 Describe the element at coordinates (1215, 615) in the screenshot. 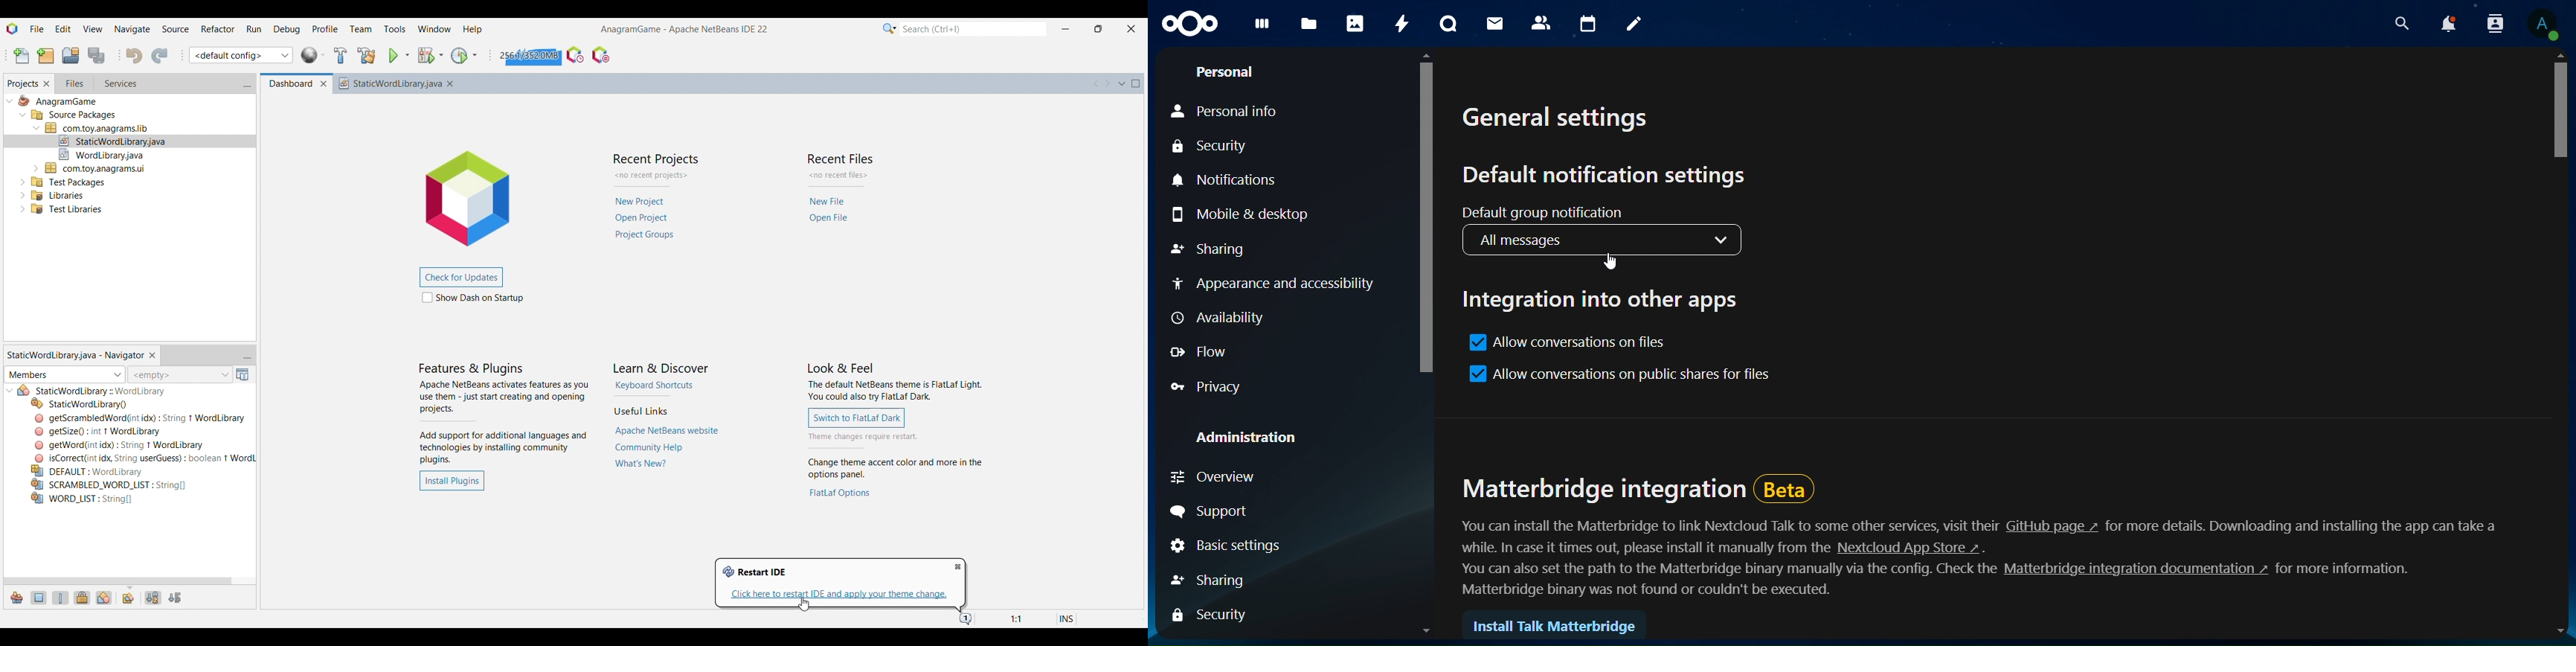

I see `security` at that location.